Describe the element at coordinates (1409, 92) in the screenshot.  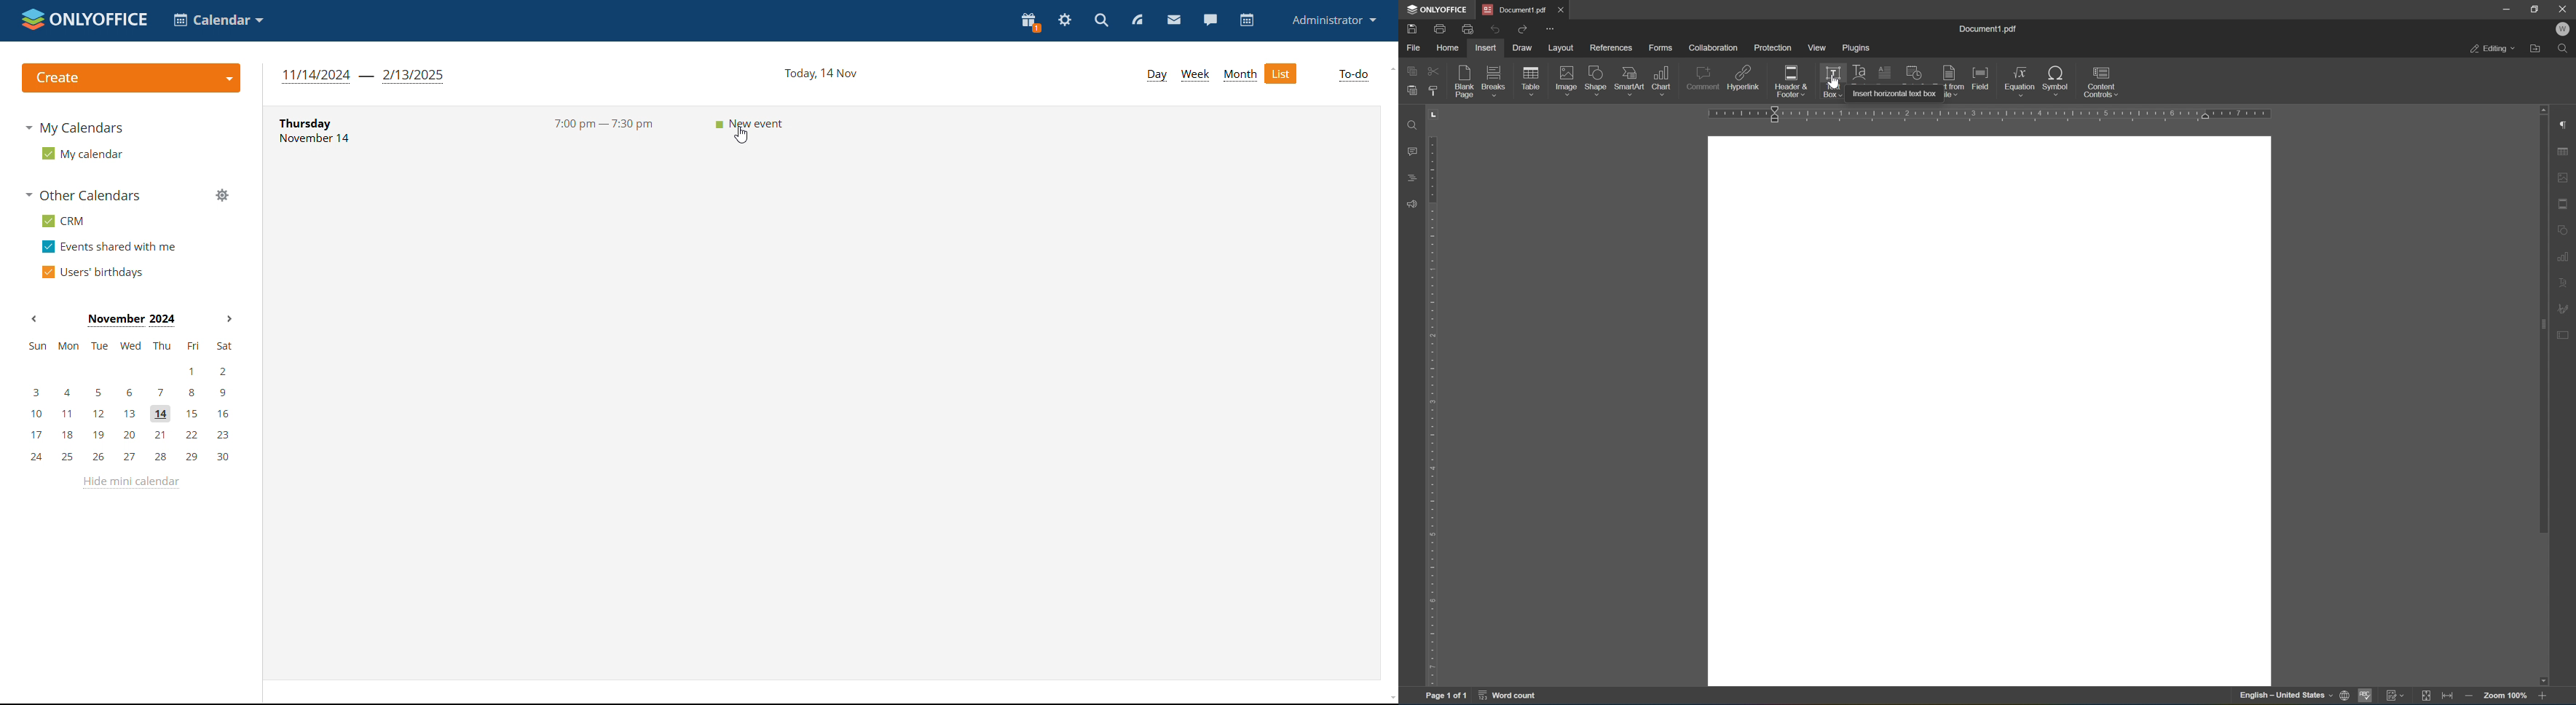
I see `paste` at that location.